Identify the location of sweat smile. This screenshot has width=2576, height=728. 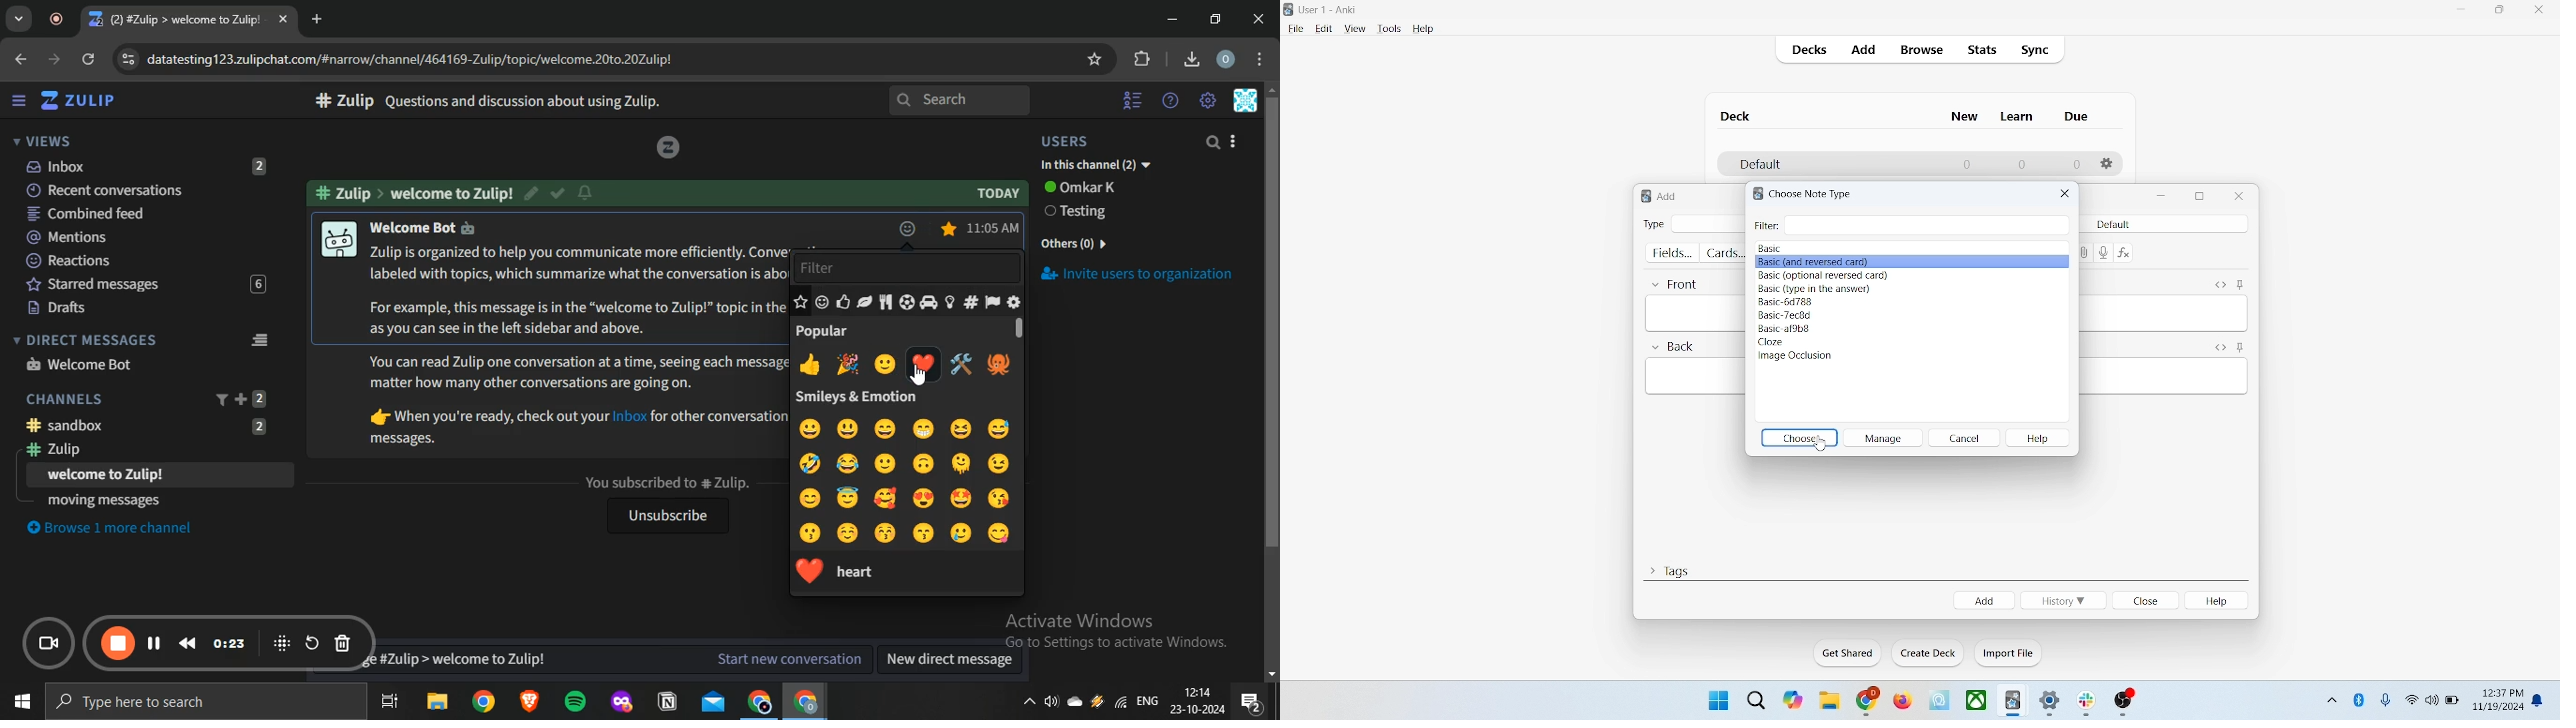
(998, 428).